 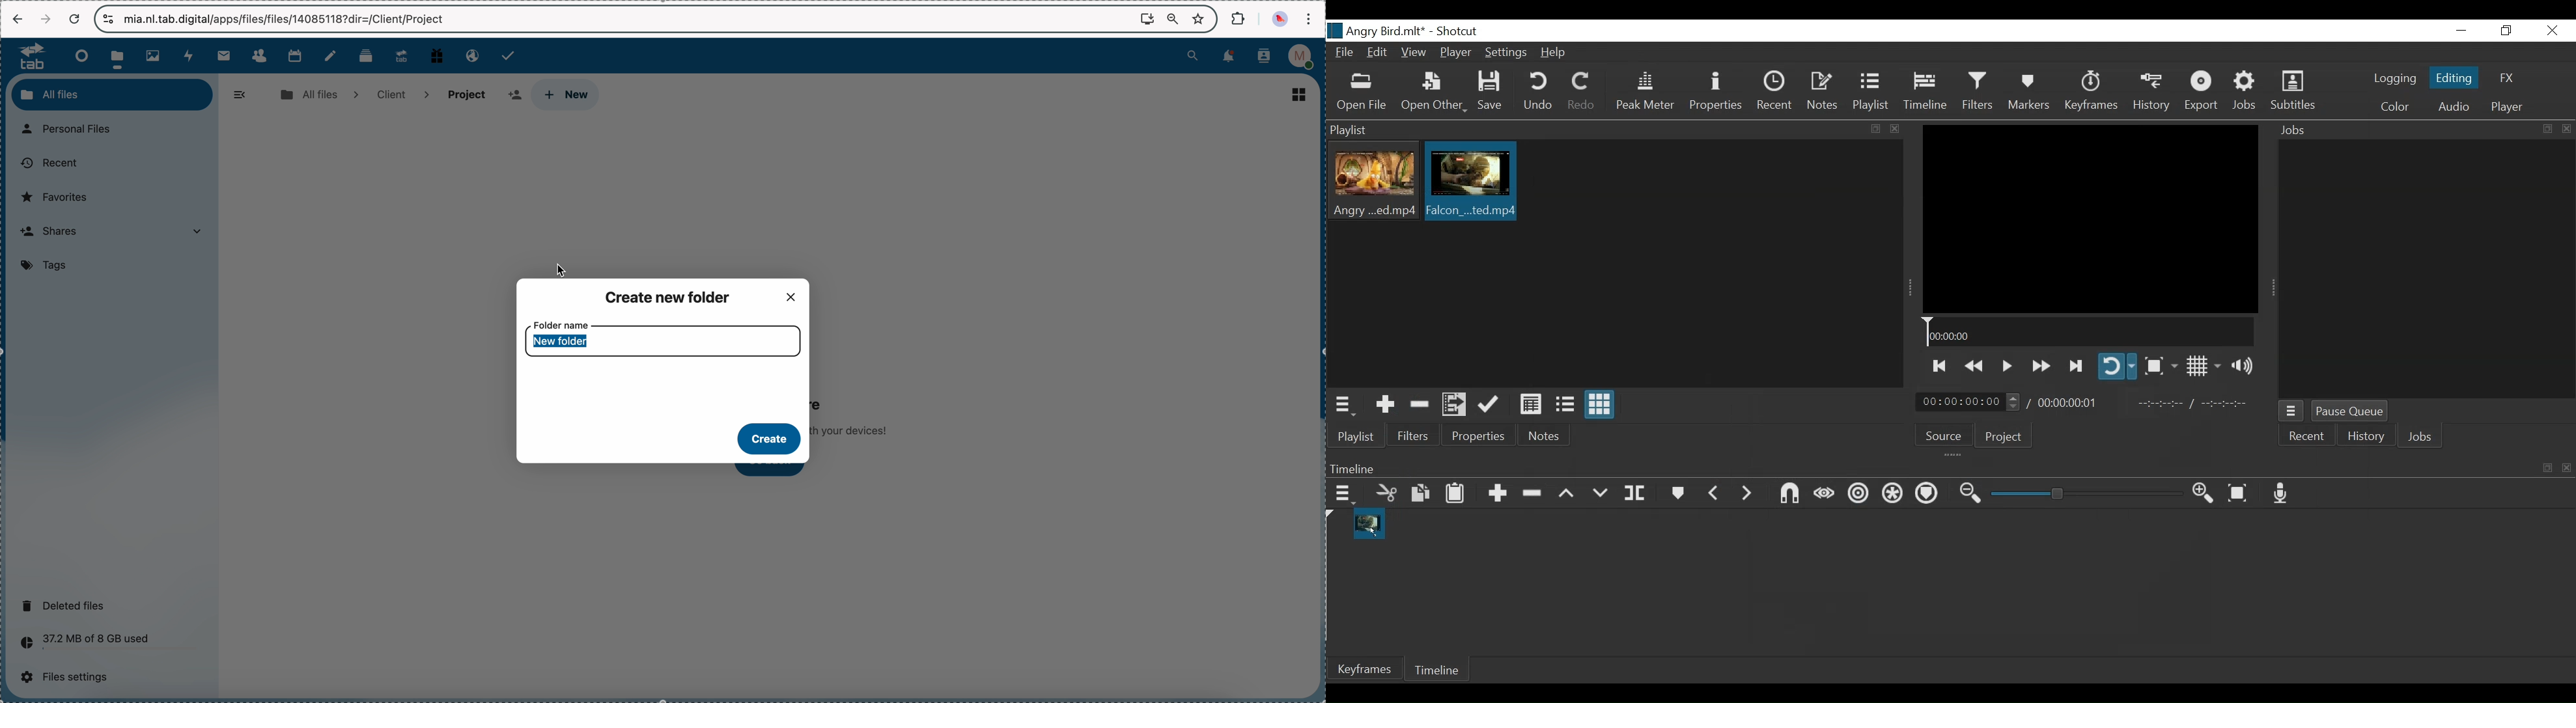 I want to click on dashboard, so click(x=79, y=56).